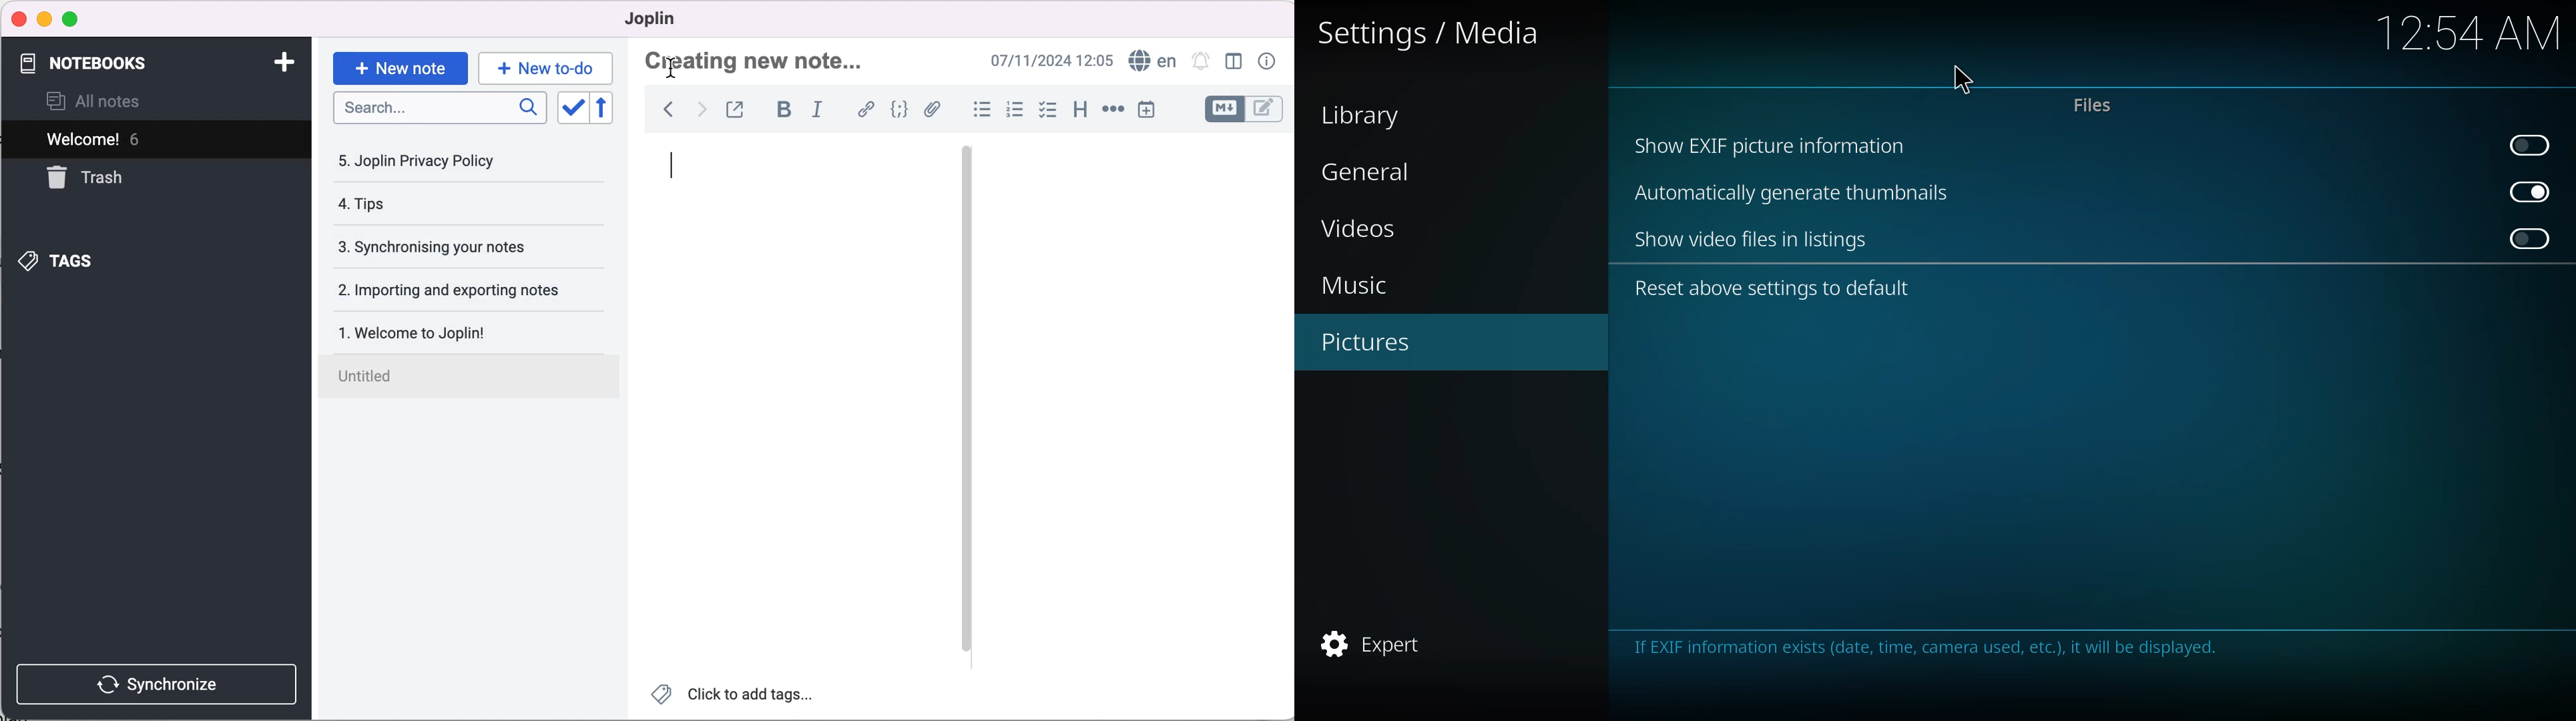 This screenshot has width=2576, height=728. I want to click on italic, so click(819, 109).